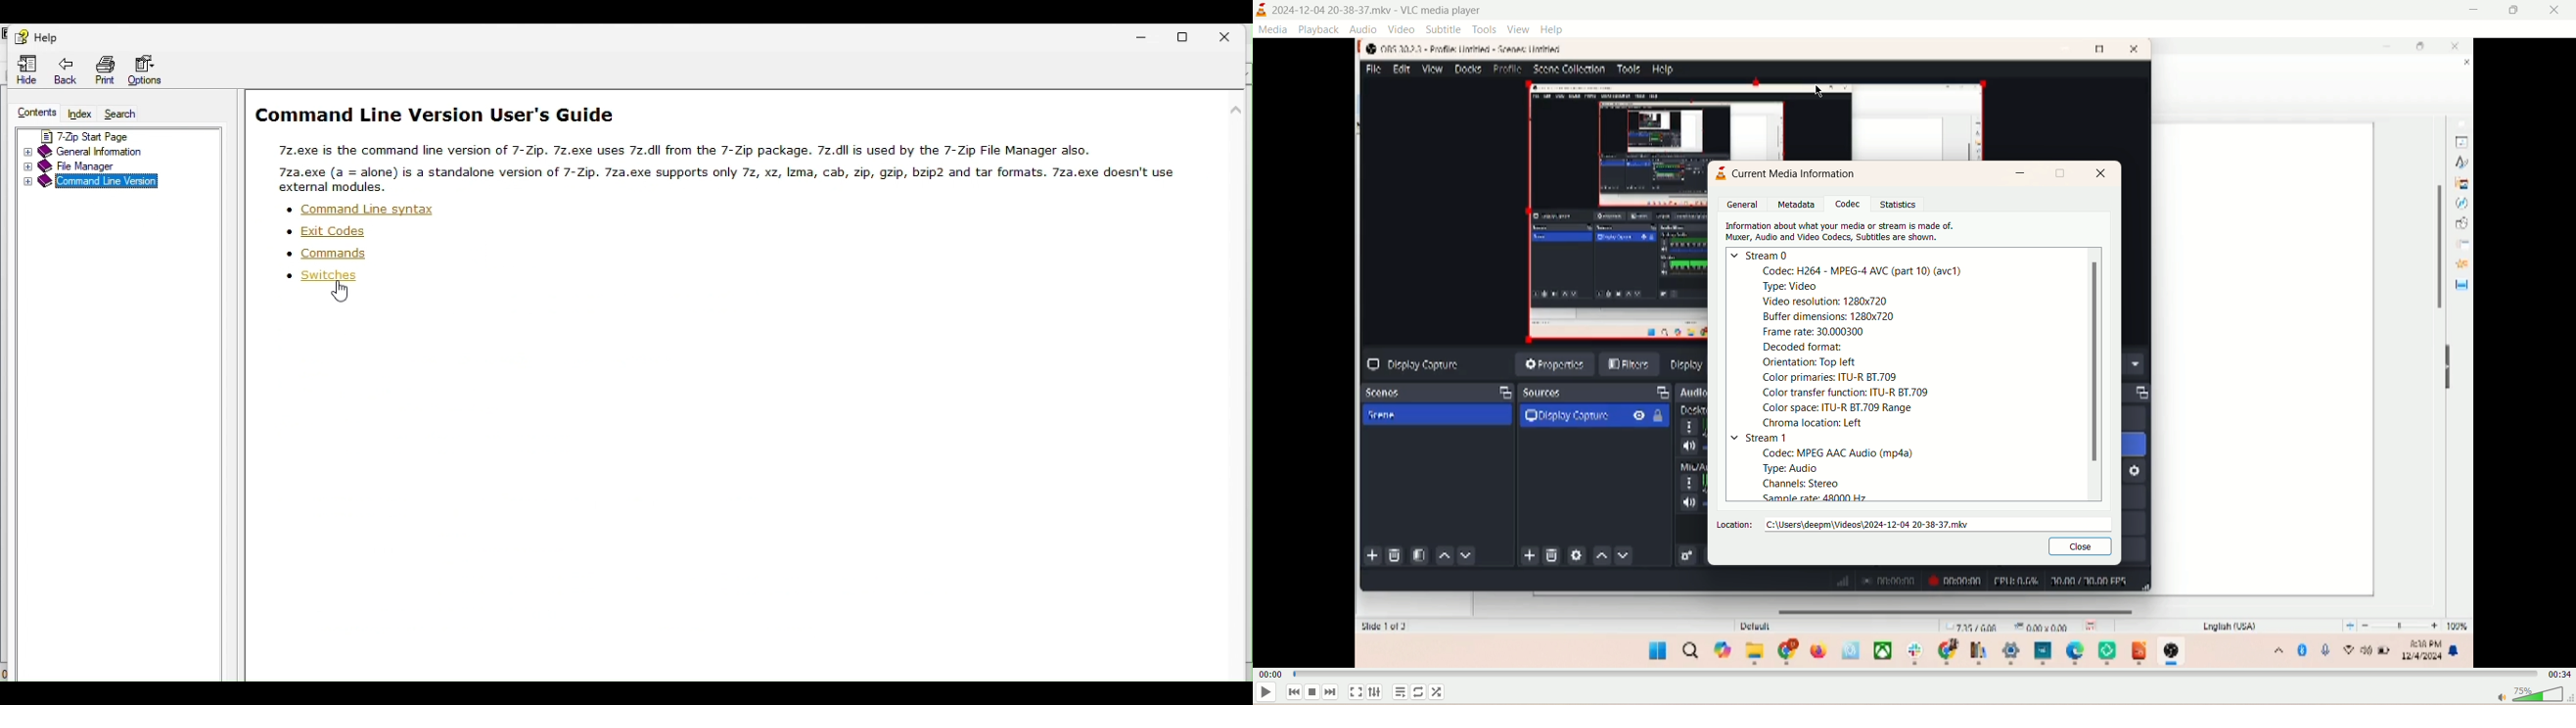  Describe the element at coordinates (79, 115) in the screenshot. I see `Index` at that location.